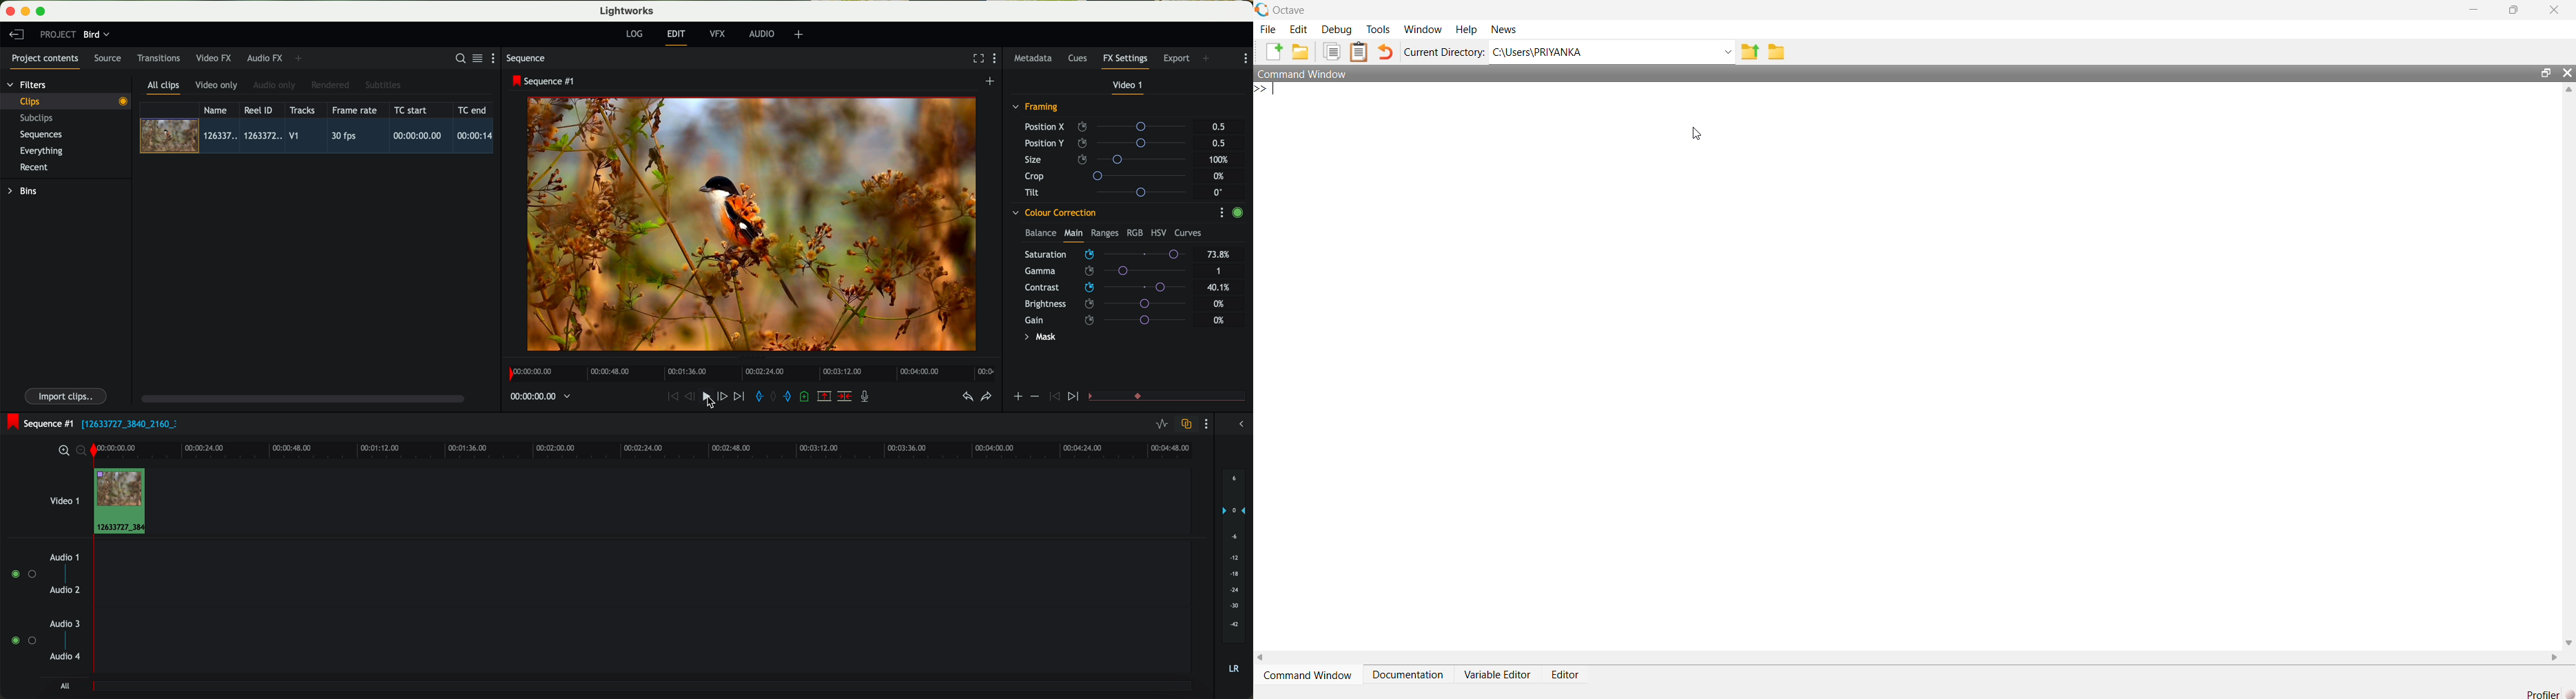 This screenshot has width=2576, height=700. I want to click on 0°, so click(1220, 192).